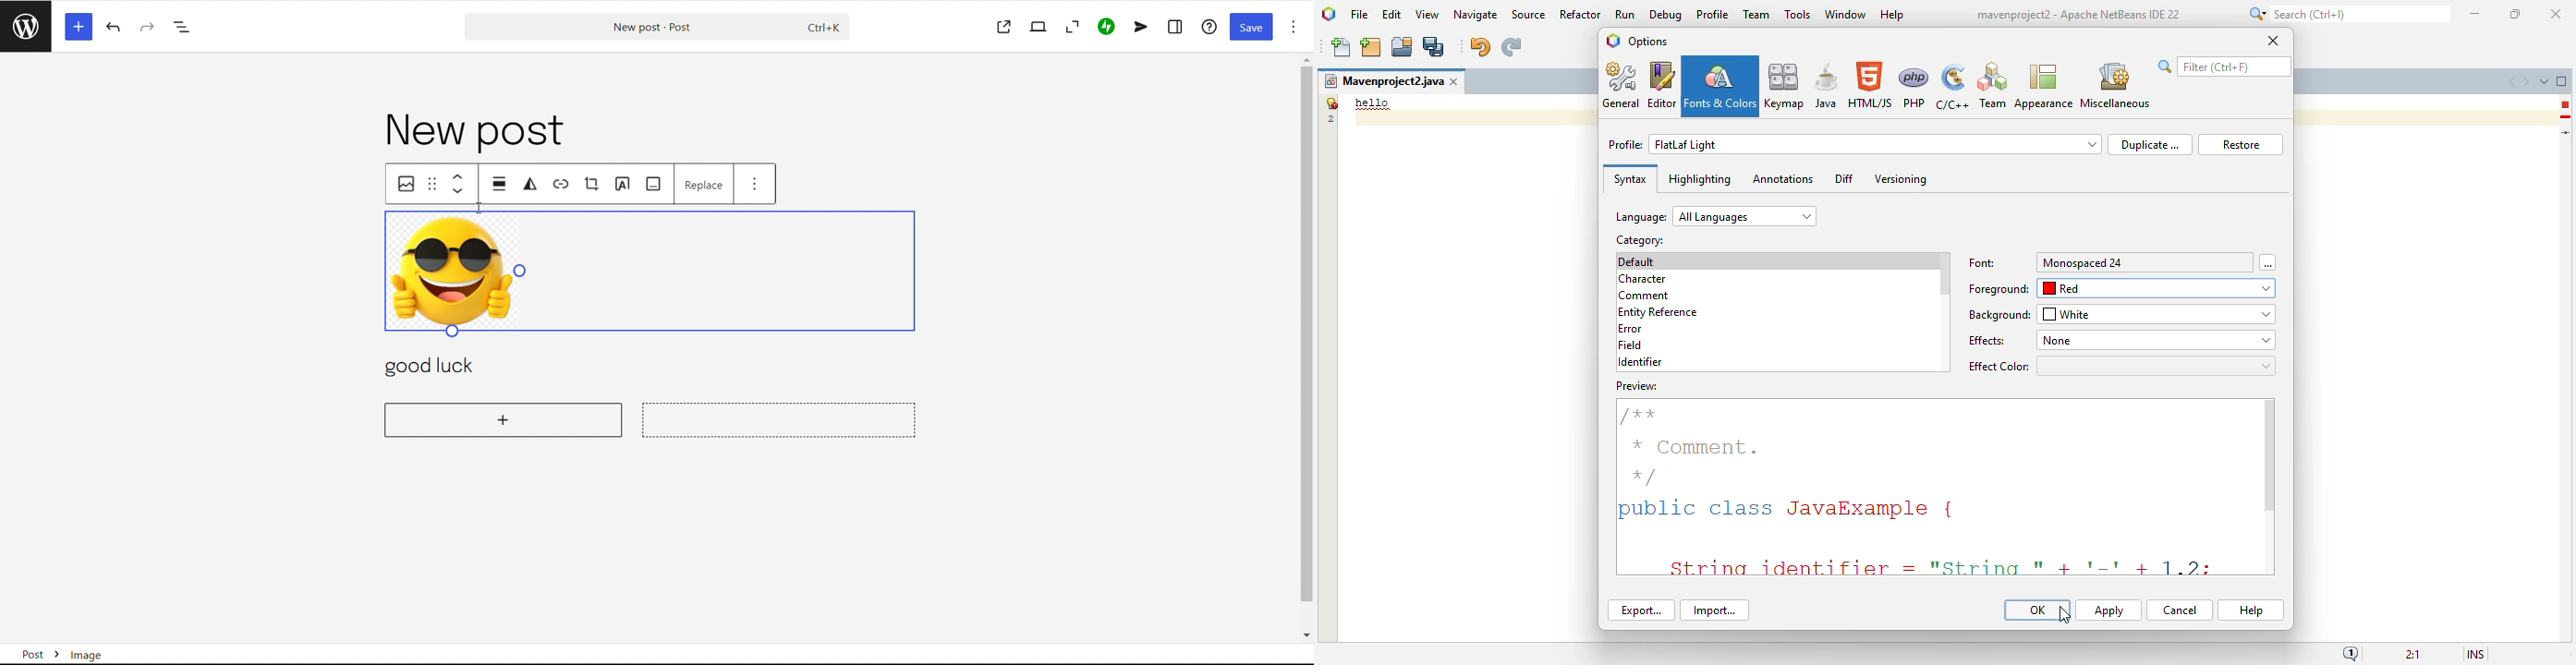 The image size is (2576, 672). I want to click on logo, so click(1330, 14).